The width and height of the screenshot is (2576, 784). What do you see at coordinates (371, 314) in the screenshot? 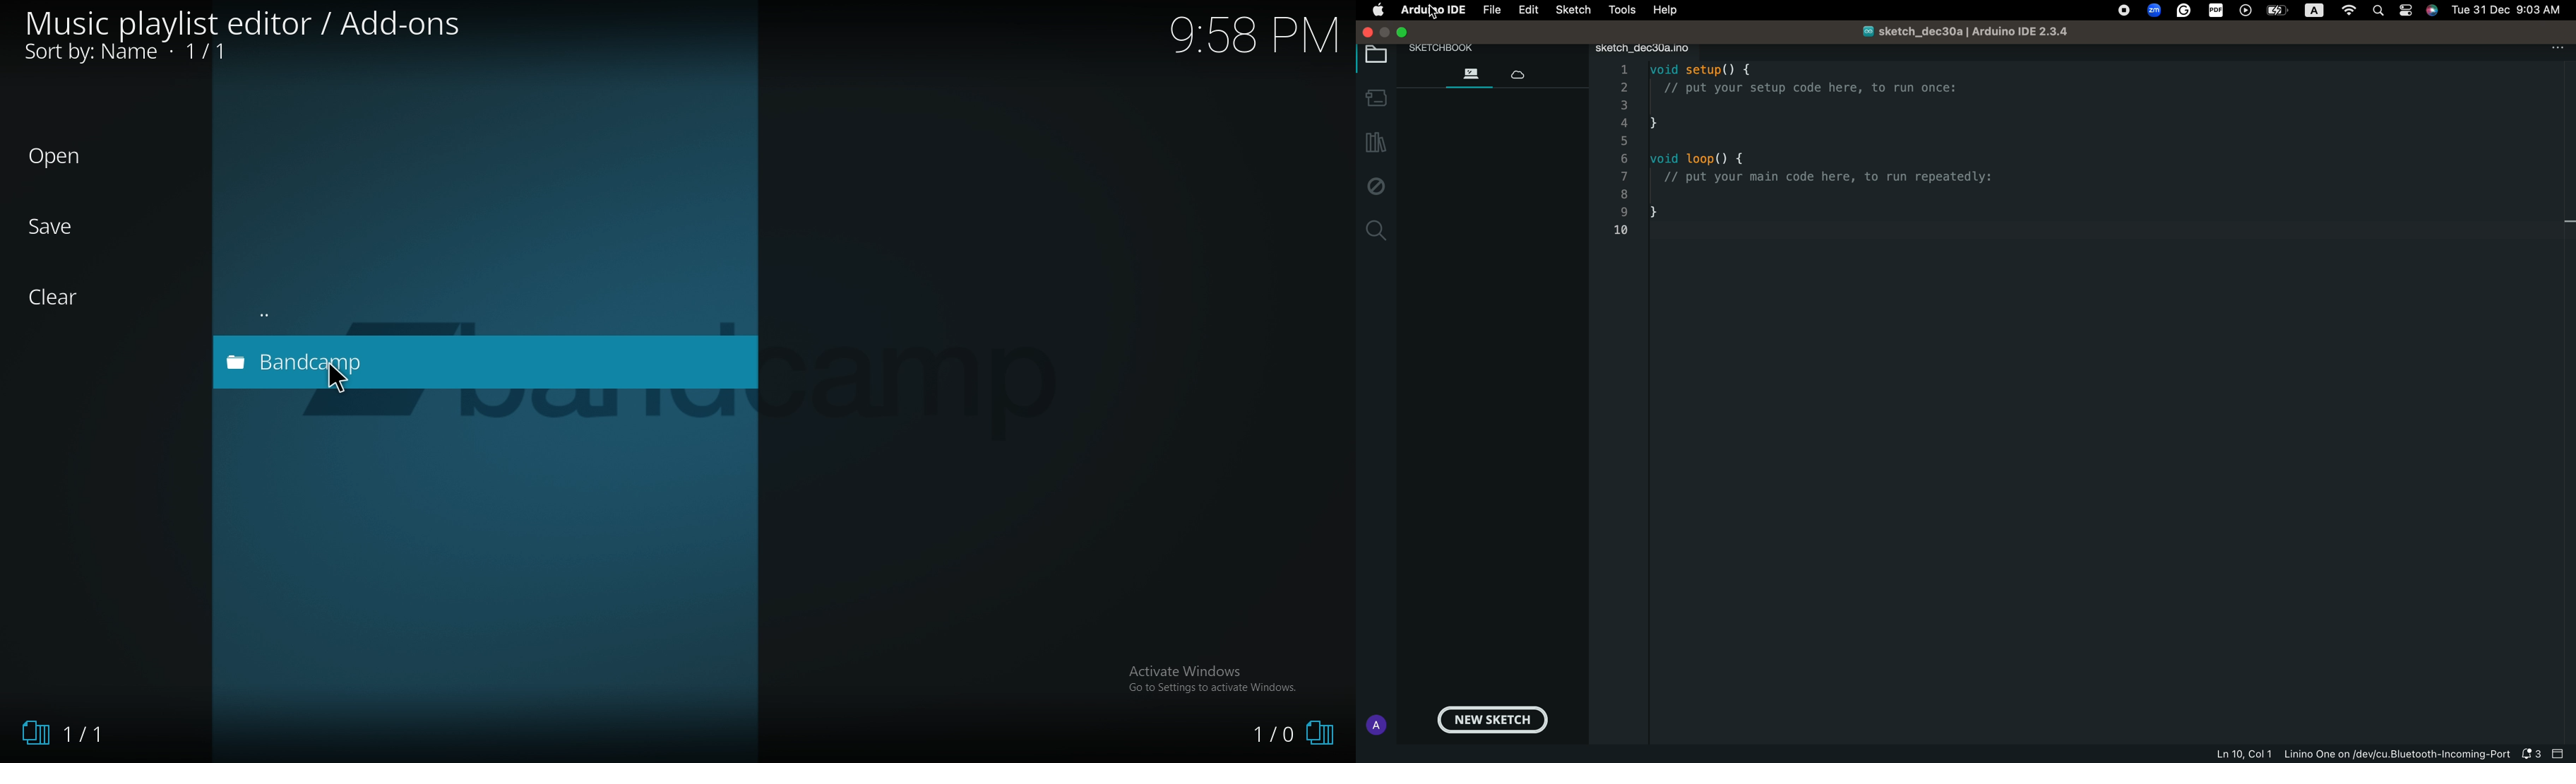
I see `back` at bounding box center [371, 314].